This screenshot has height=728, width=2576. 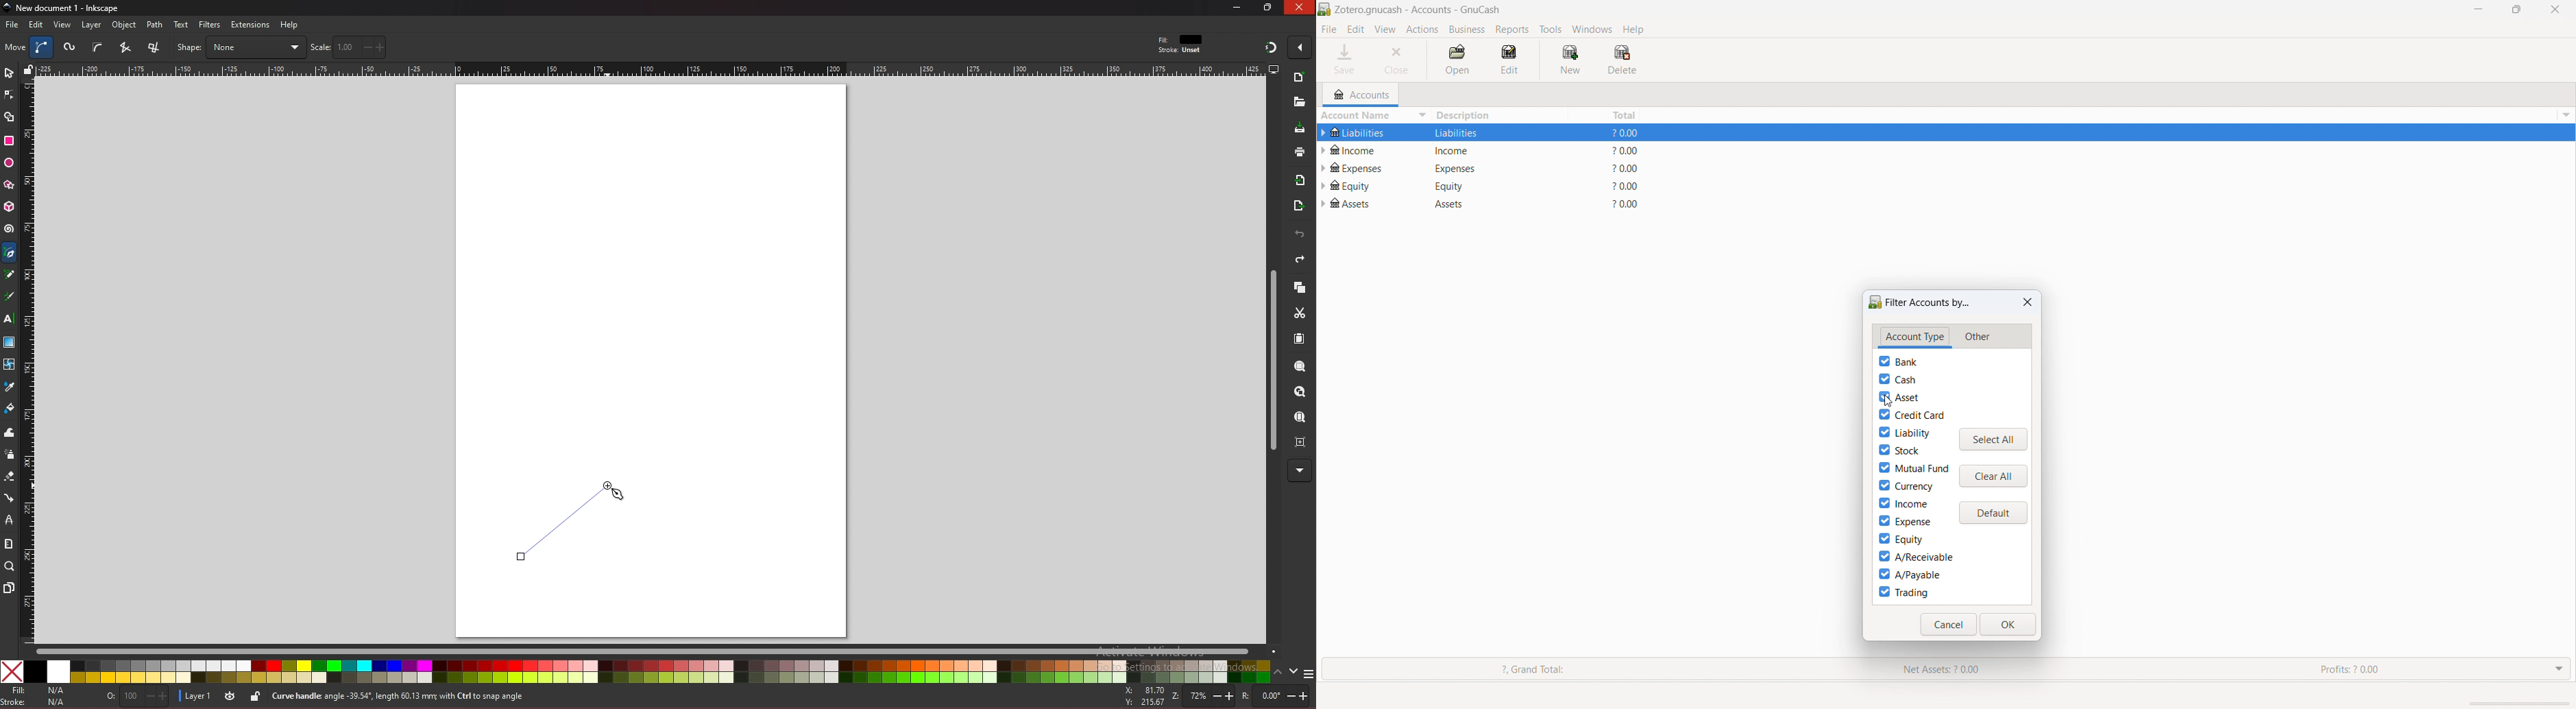 I want to click on bezier curve, so click(x=43, y=47).